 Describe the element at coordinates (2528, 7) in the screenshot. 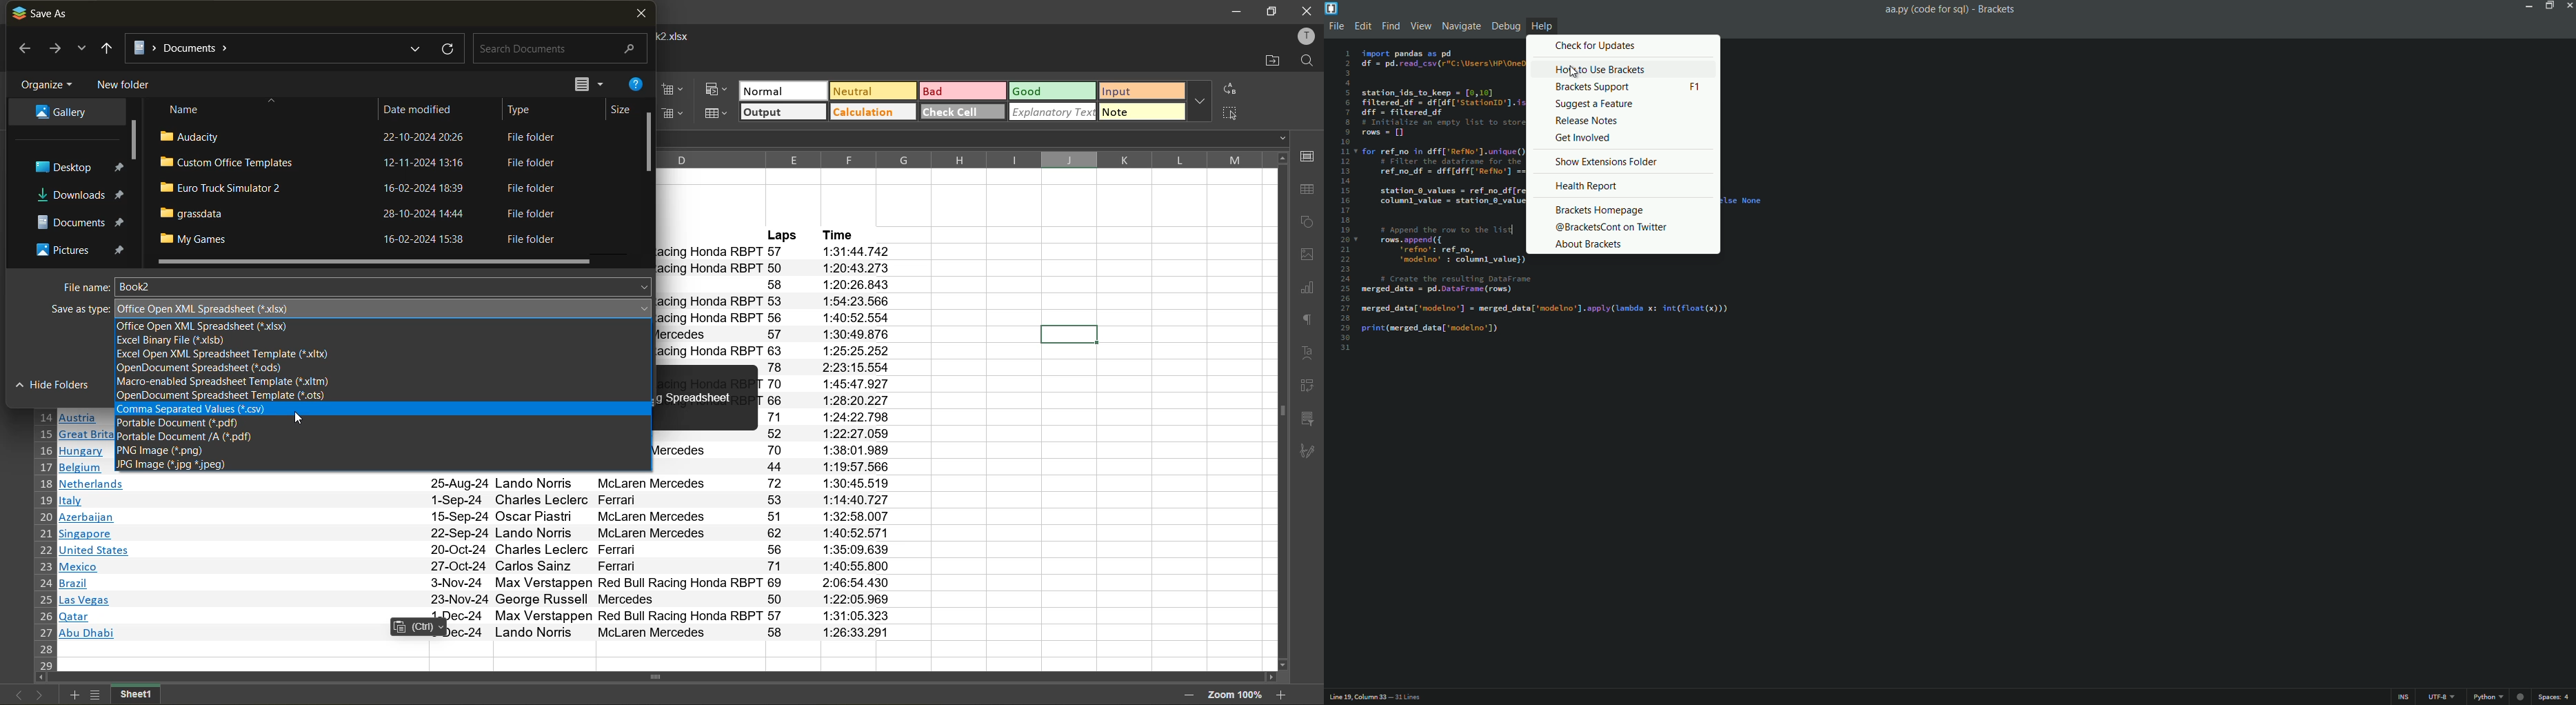

I see `minimize` at that location.